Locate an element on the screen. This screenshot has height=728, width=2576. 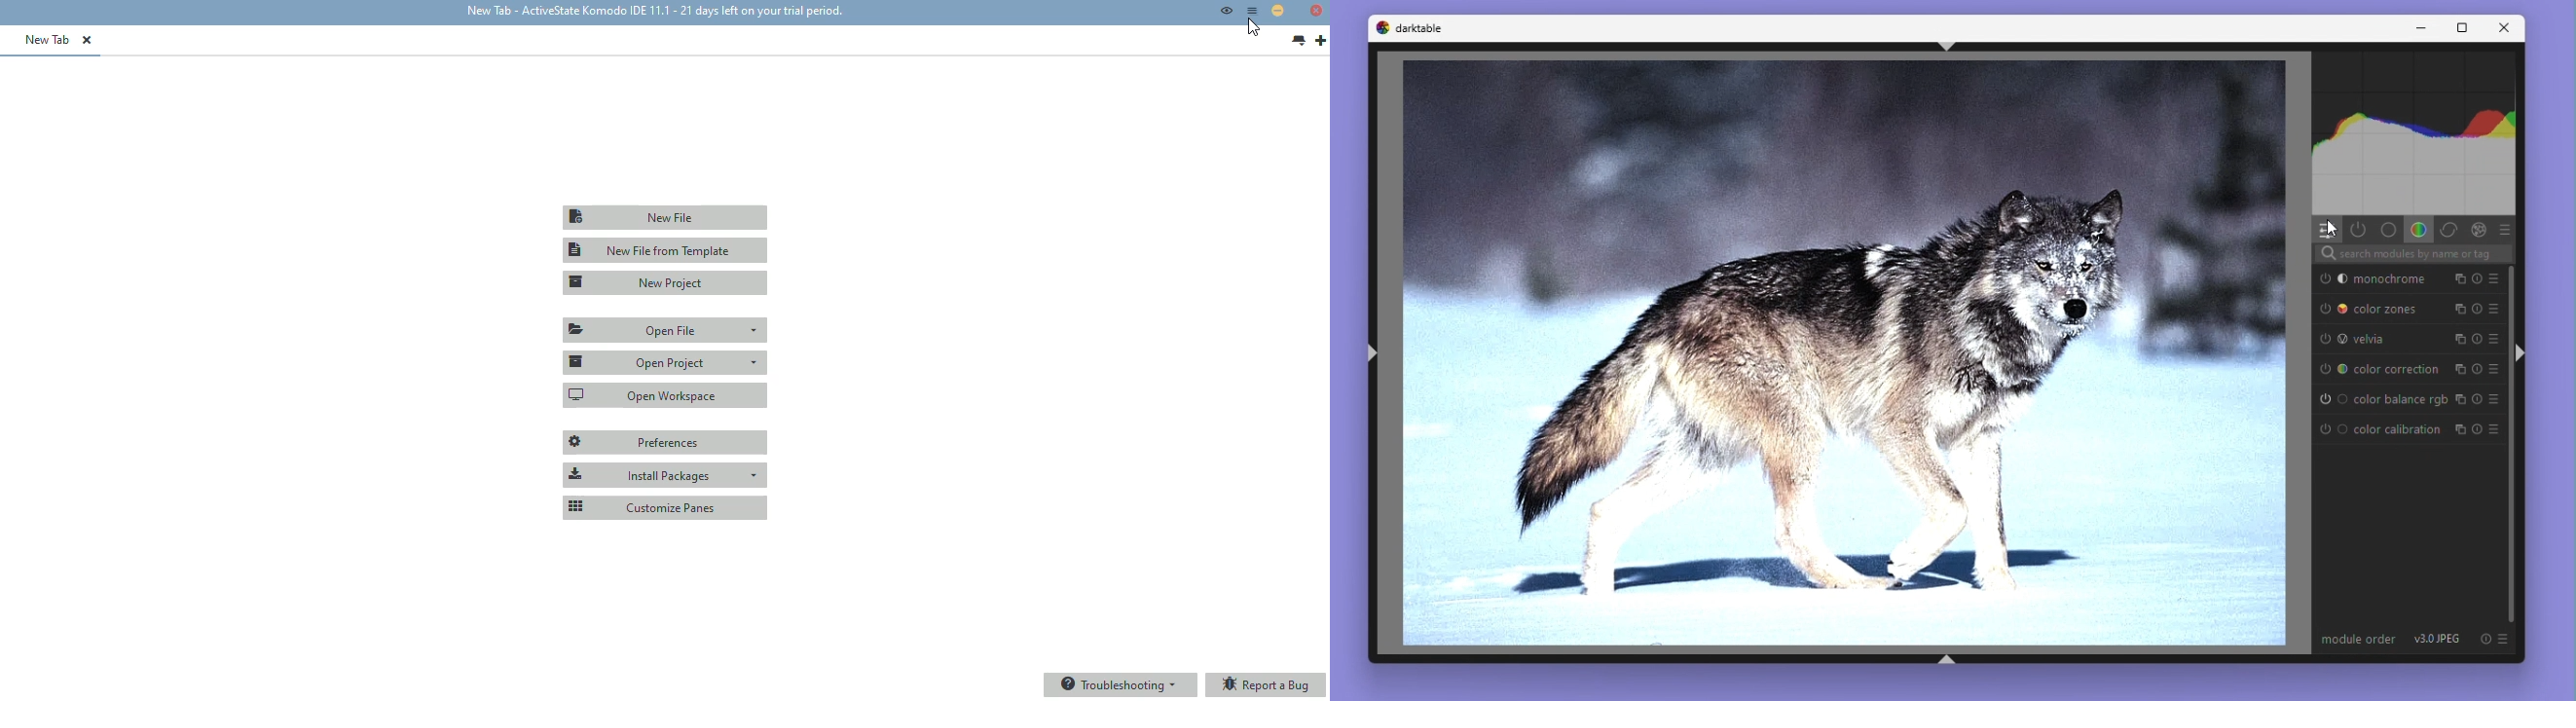
color calibration is located at coordinates (2379, 431).